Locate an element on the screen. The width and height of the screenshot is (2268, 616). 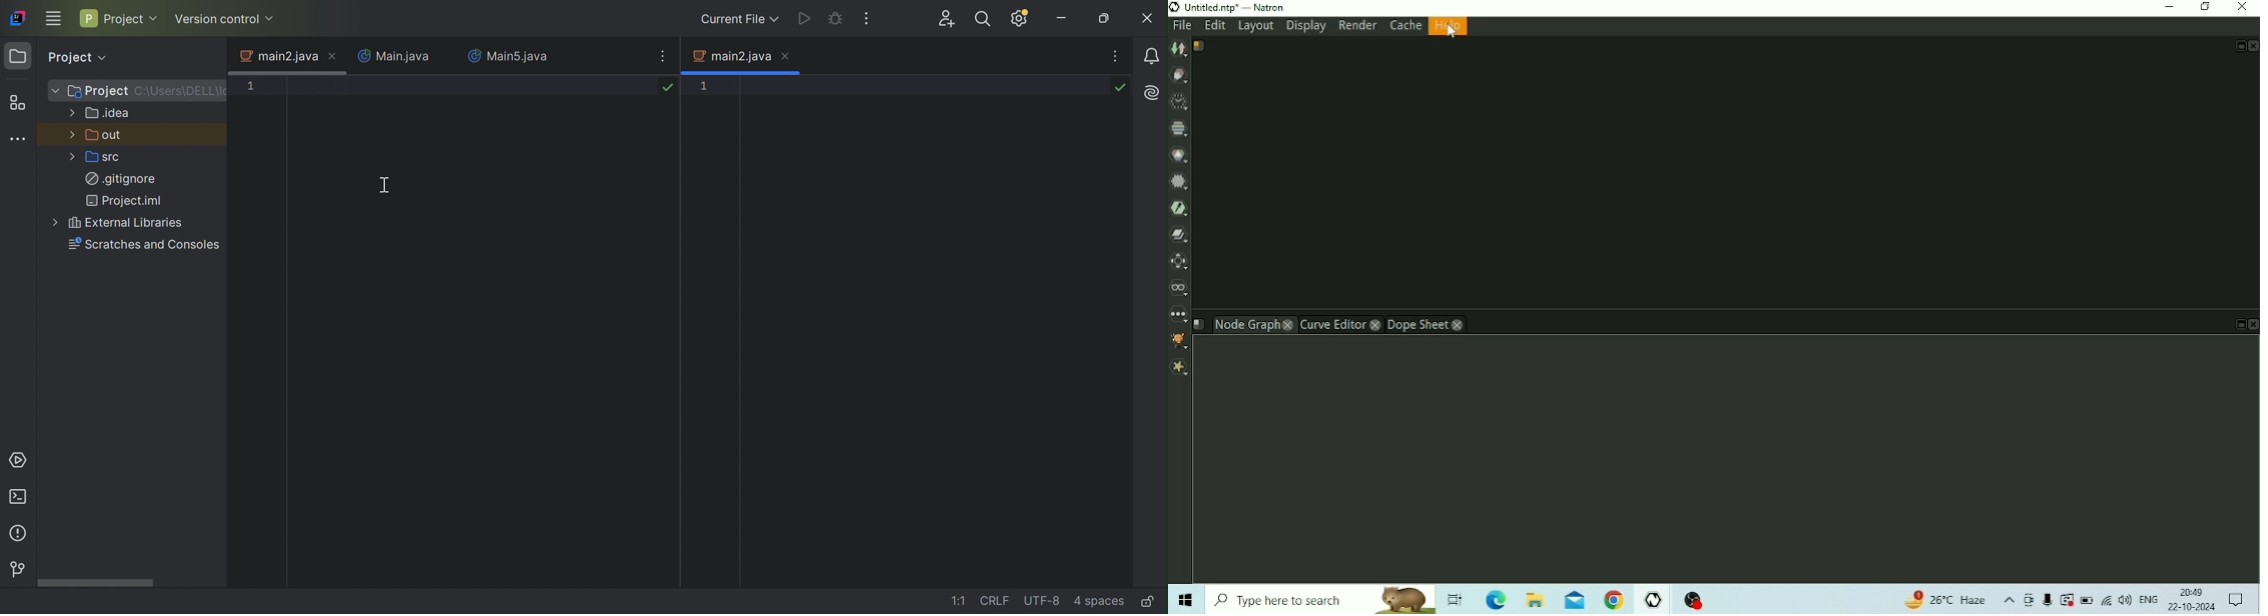
Close Pan is located at coordinates (2253, 46).